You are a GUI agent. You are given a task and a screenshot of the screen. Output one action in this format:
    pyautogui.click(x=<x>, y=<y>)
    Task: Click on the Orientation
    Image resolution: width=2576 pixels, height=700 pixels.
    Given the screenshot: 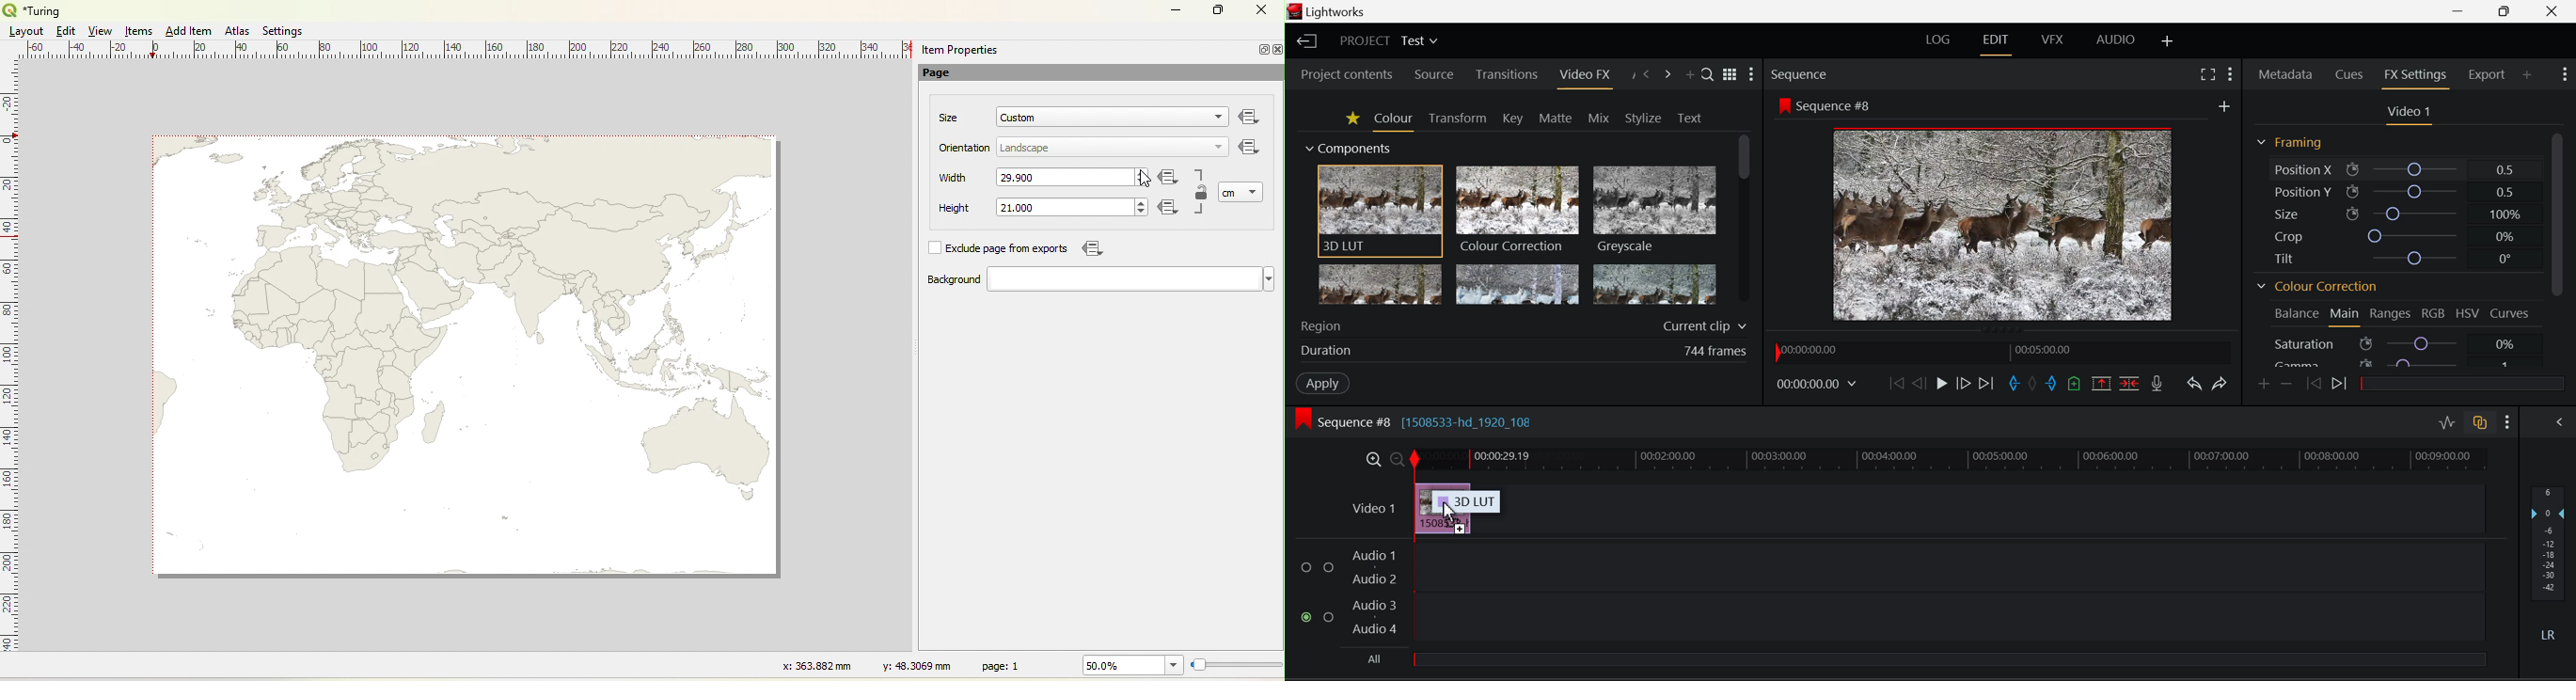 What is the action you would take?
    pyautogui.click(x=966, y=148)
    